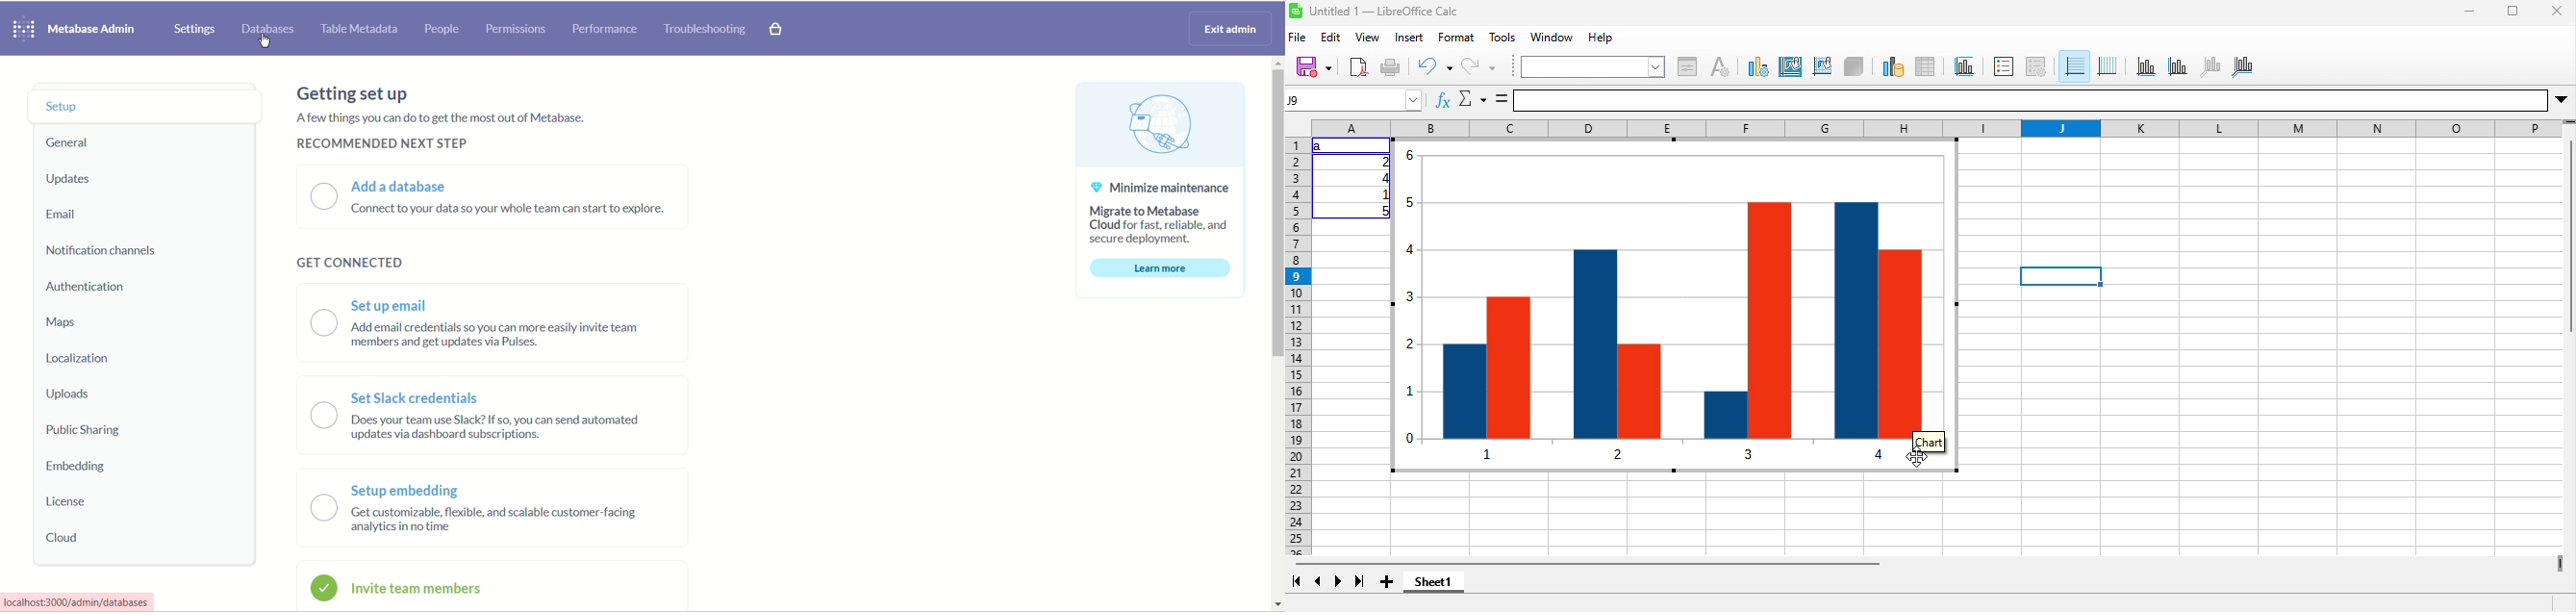 The image size is (2576, 616). Describe the element at coordinates (2561, 100) in the screenshot. I see `More options` at that location.